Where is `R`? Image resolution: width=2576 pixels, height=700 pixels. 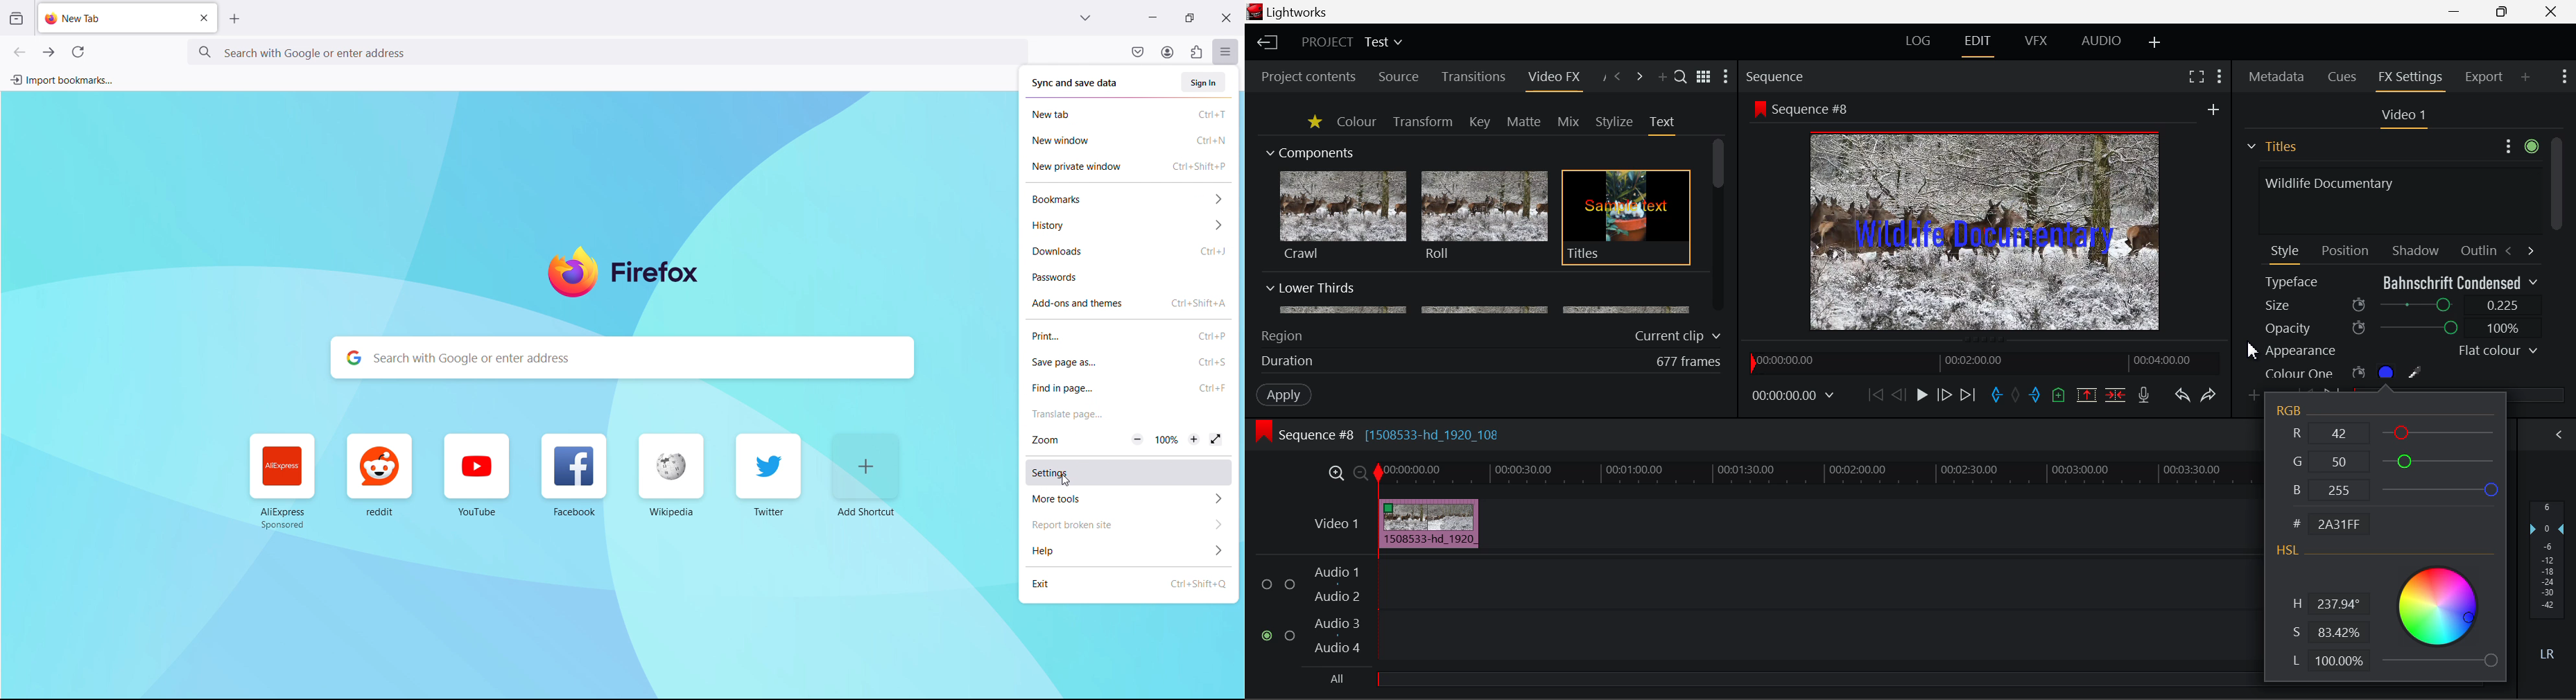 R is located at coordinates (2396, 432).